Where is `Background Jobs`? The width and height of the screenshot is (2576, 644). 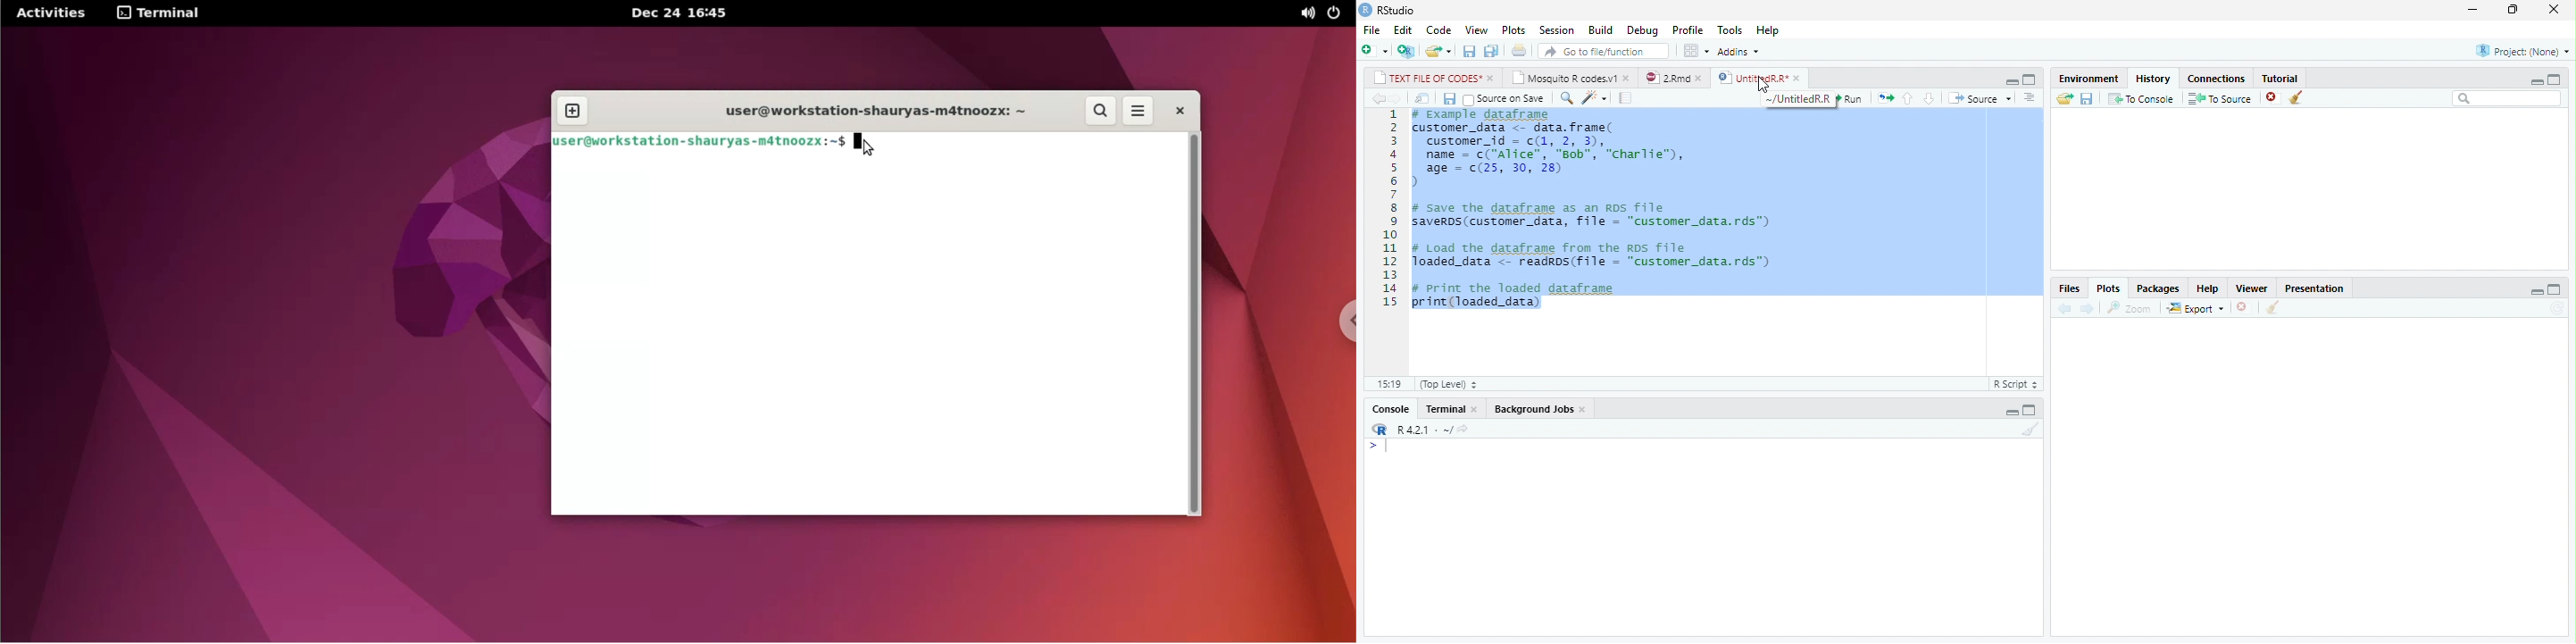
Background Jobs is located at coordinates (1533, 409).